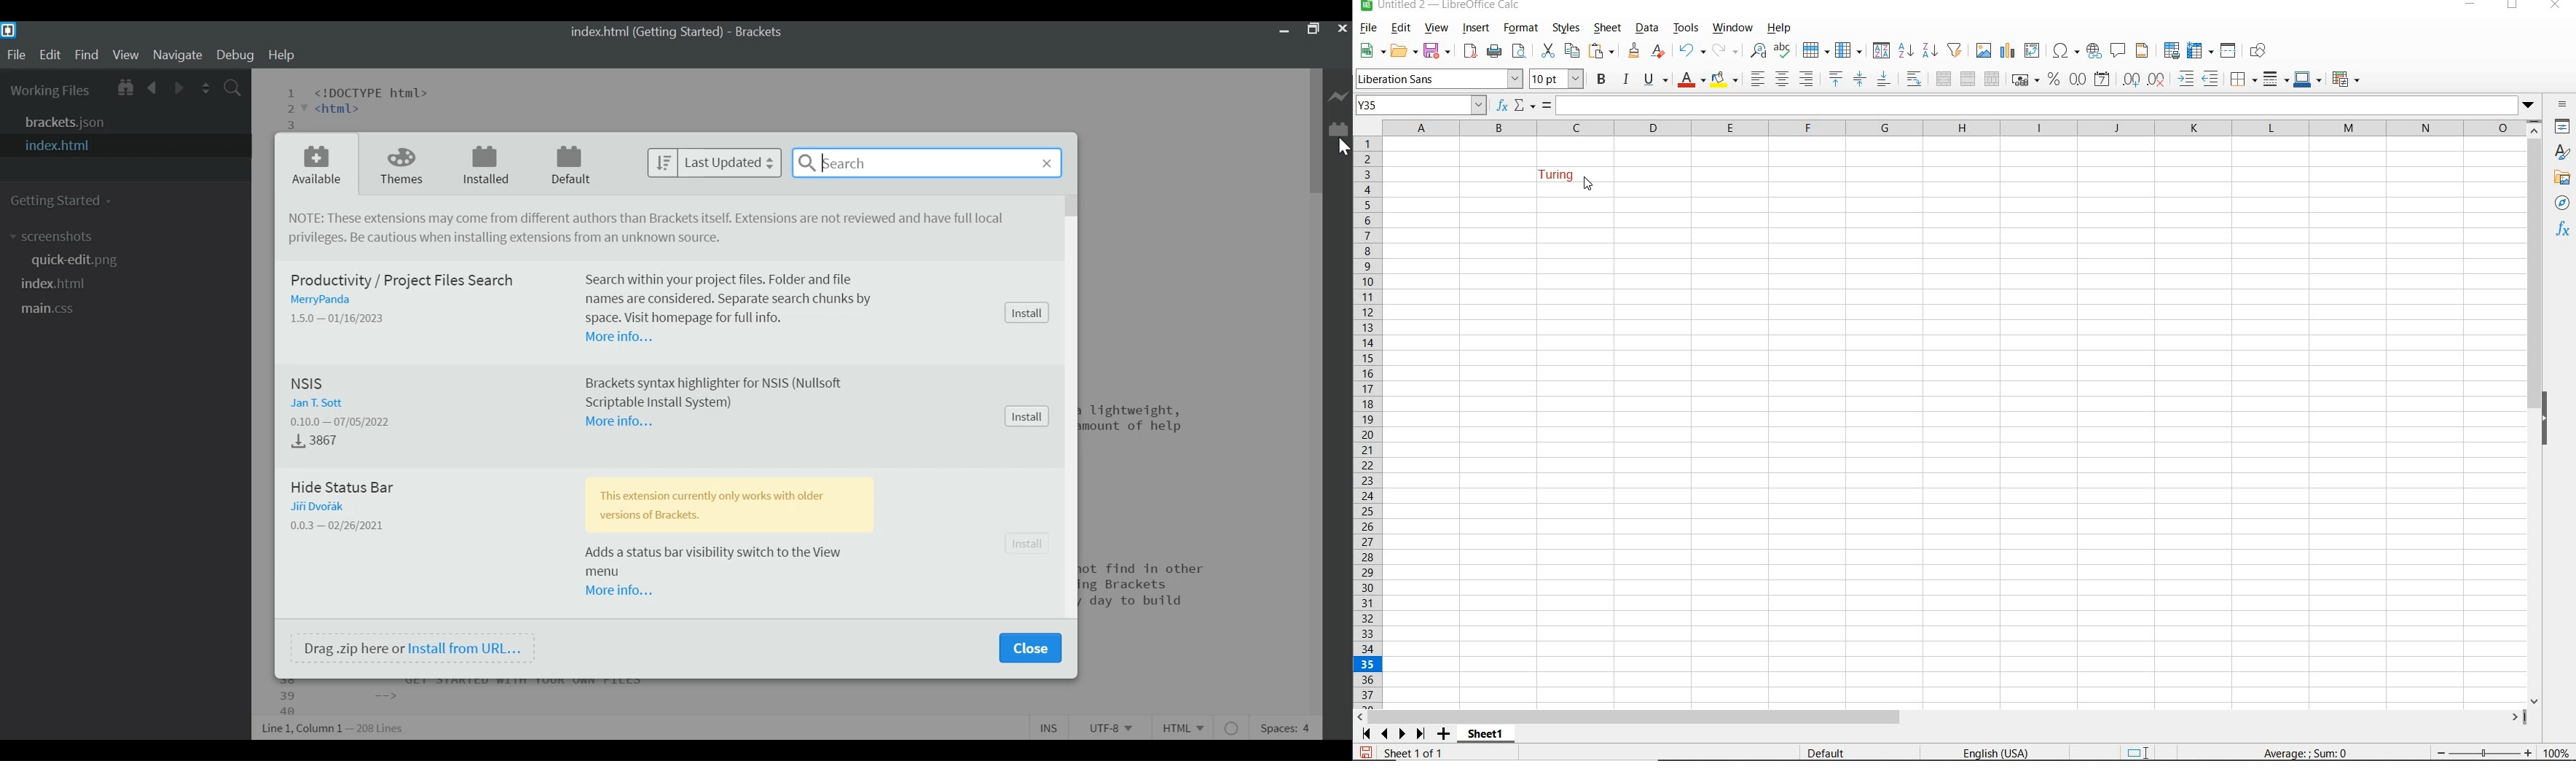 The width and height of the screenshot is (2576, 784). Describe the element at coordinates (2564, 128) in the screenshot. I see `PROPERTIES` at that location.